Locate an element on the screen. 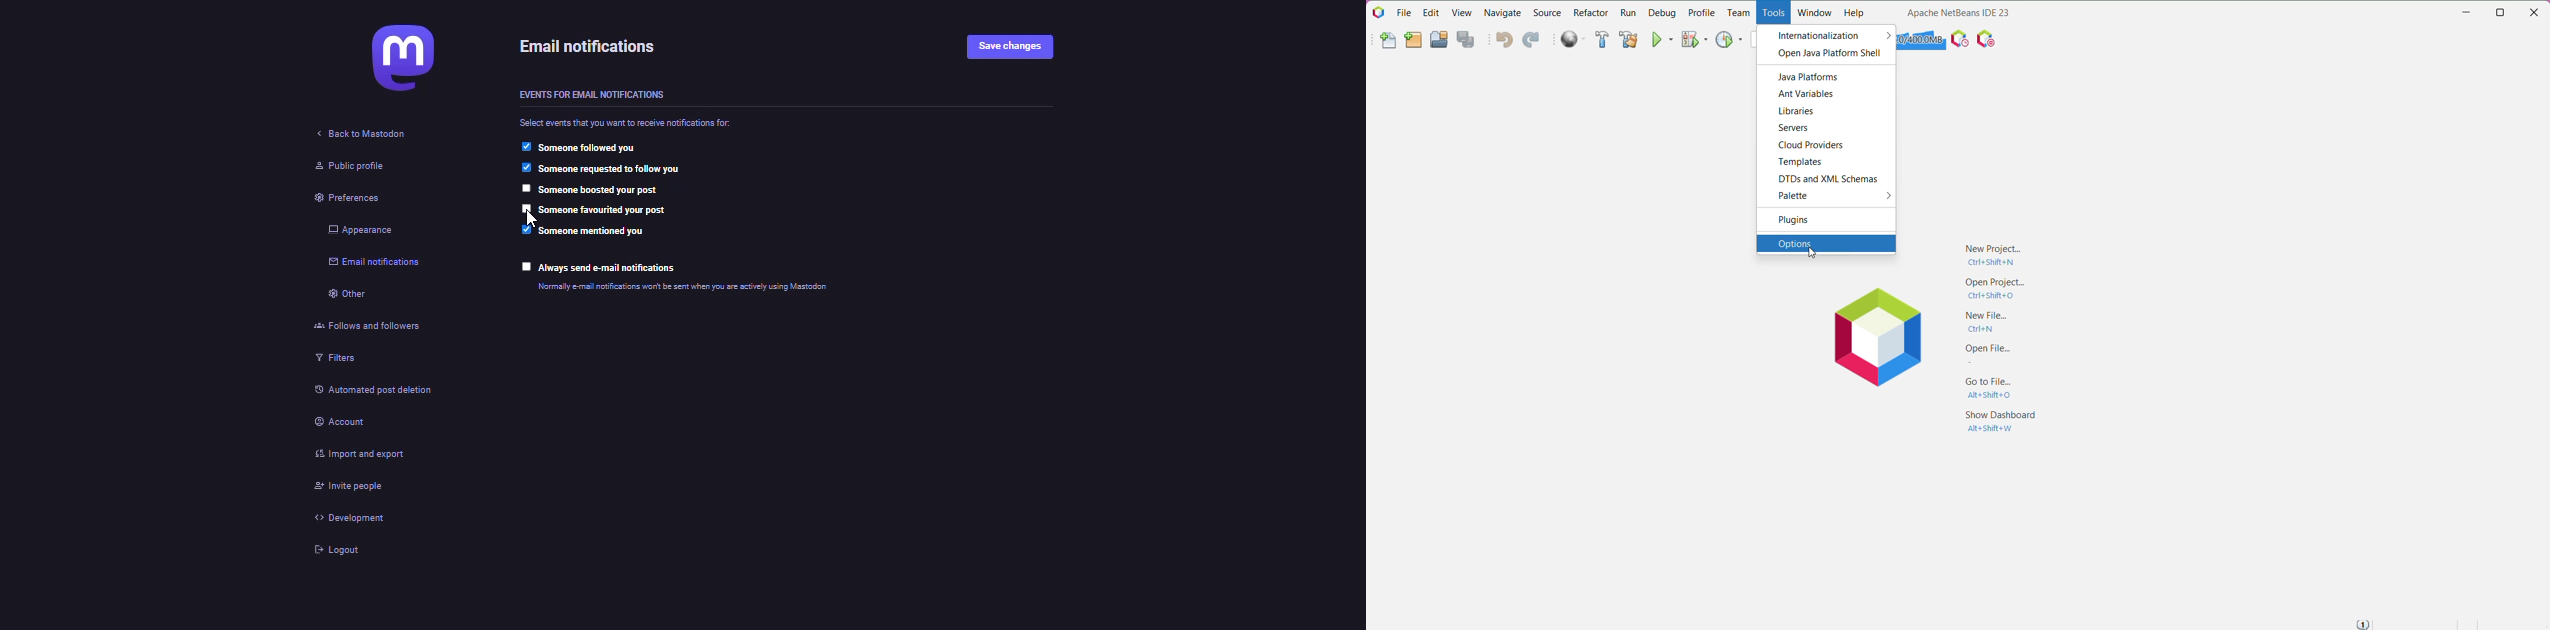  click to enable is located at coordinates (524, 209).